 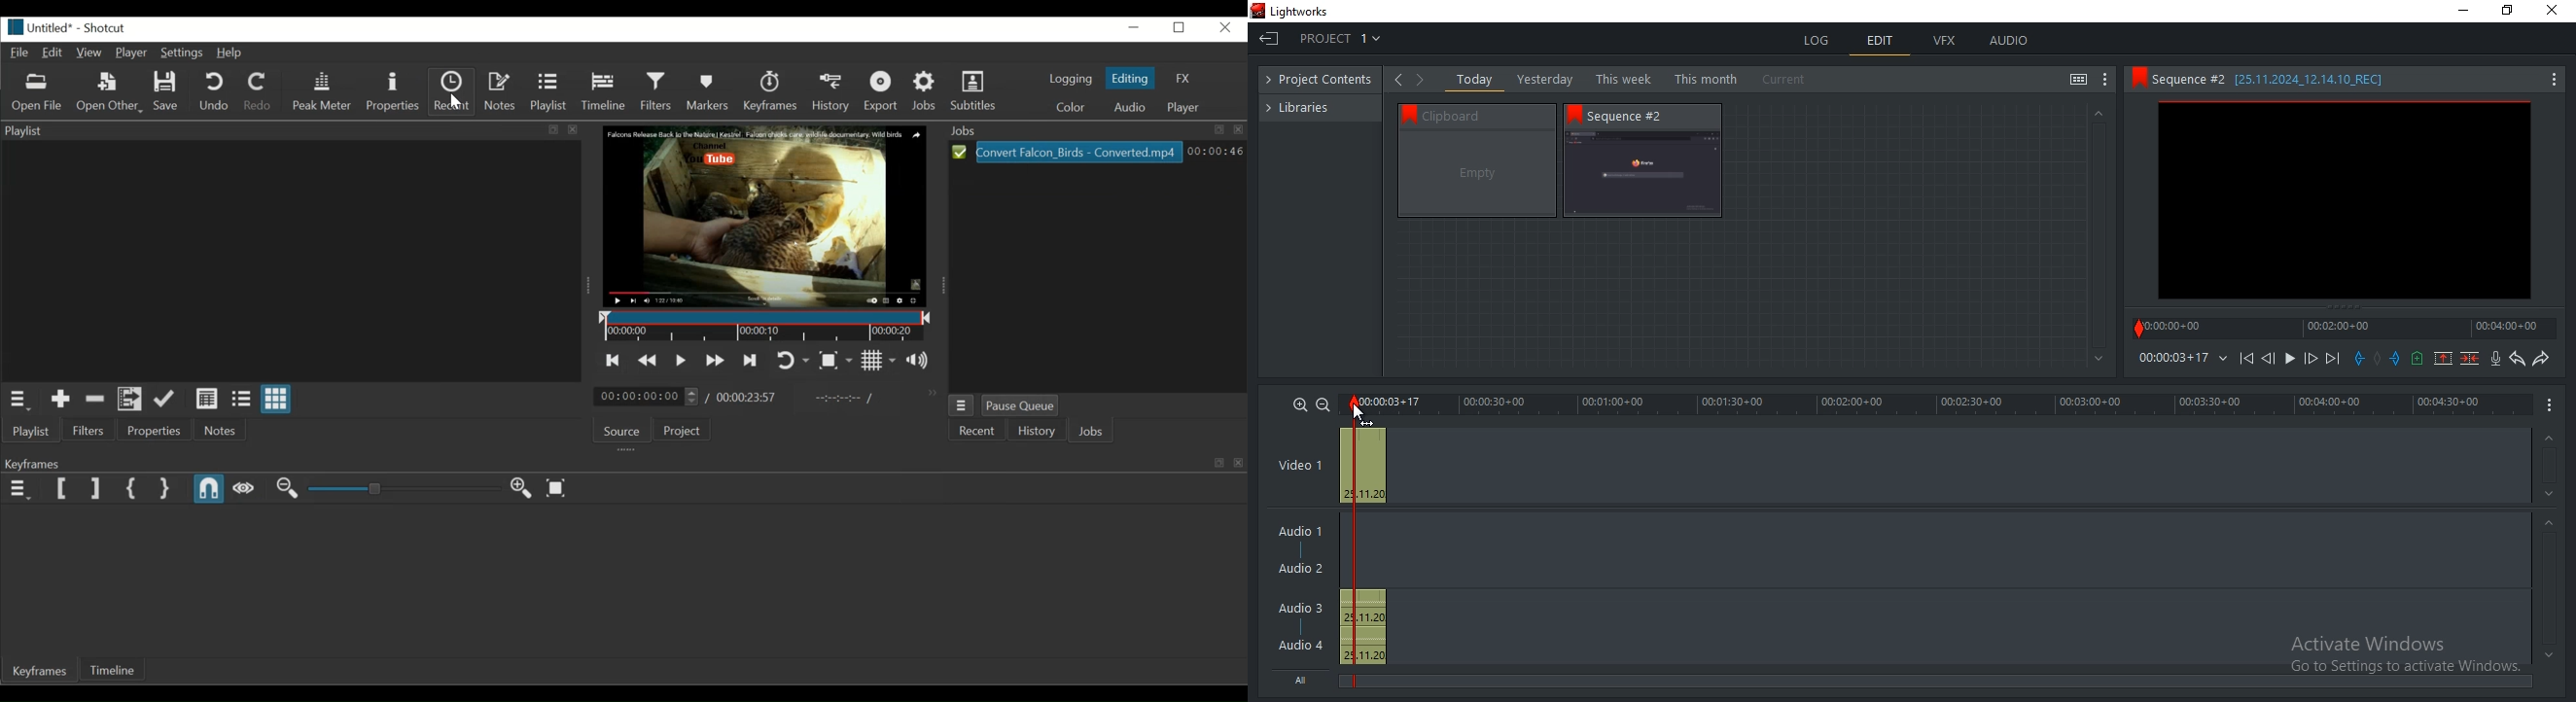 I want to click on File, so click(x=19, y=53).